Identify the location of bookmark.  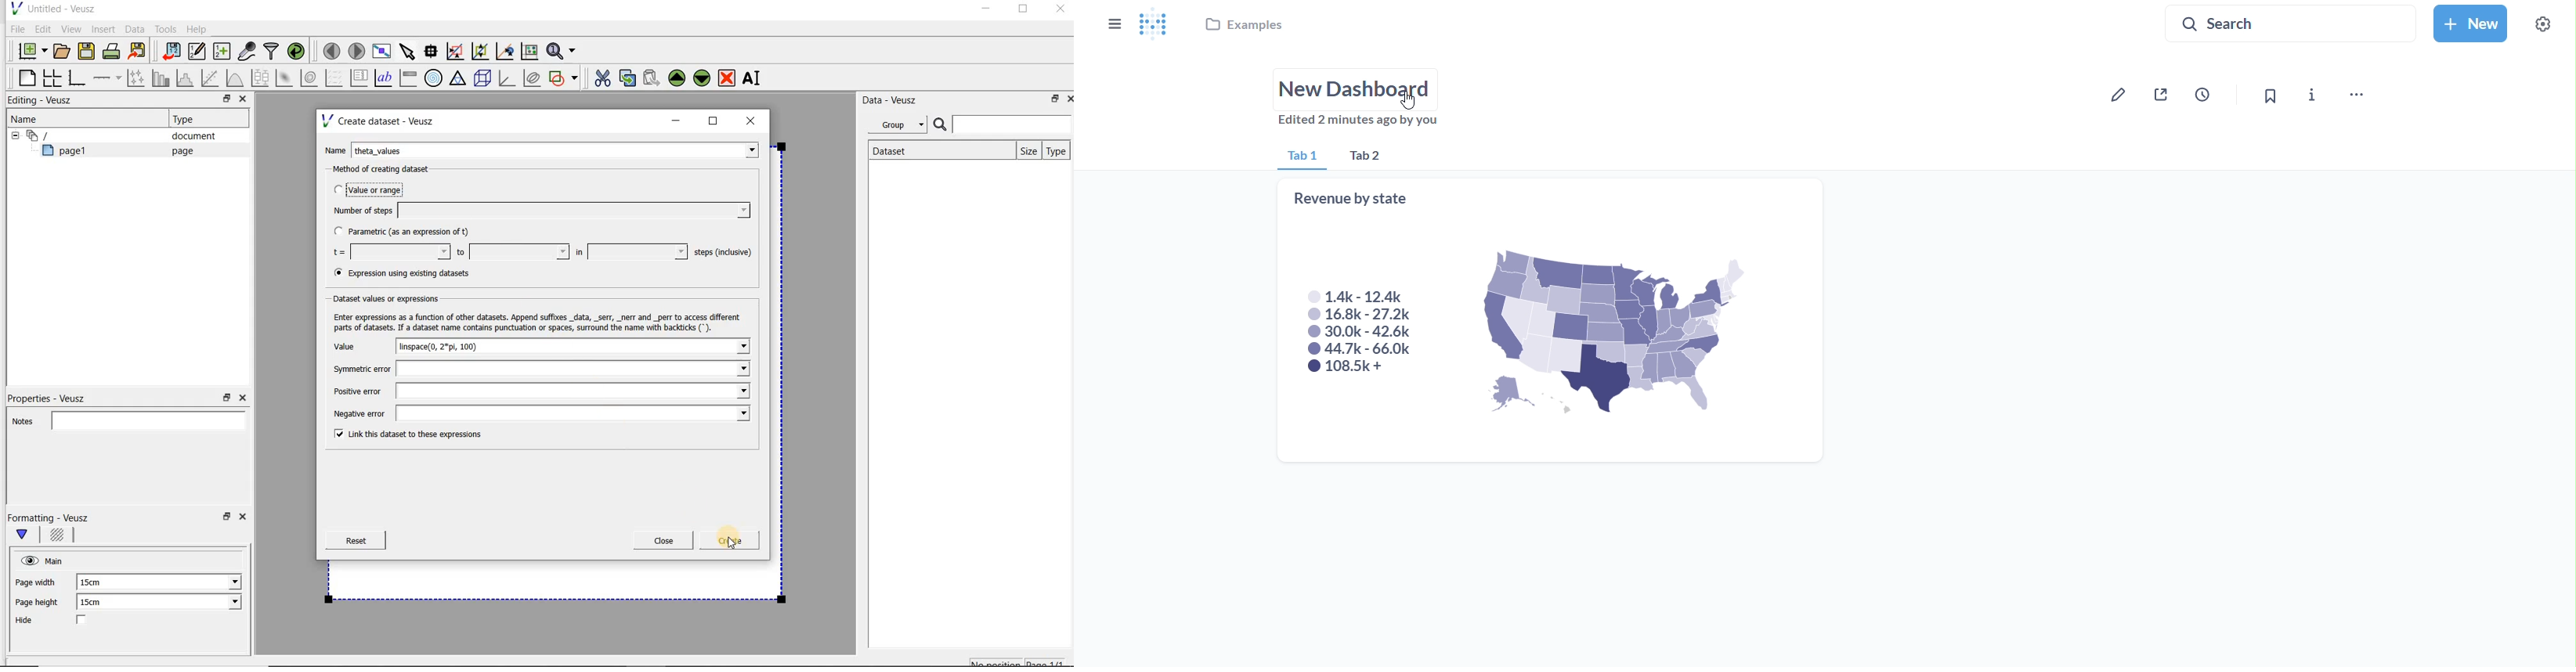
(2266, 96).